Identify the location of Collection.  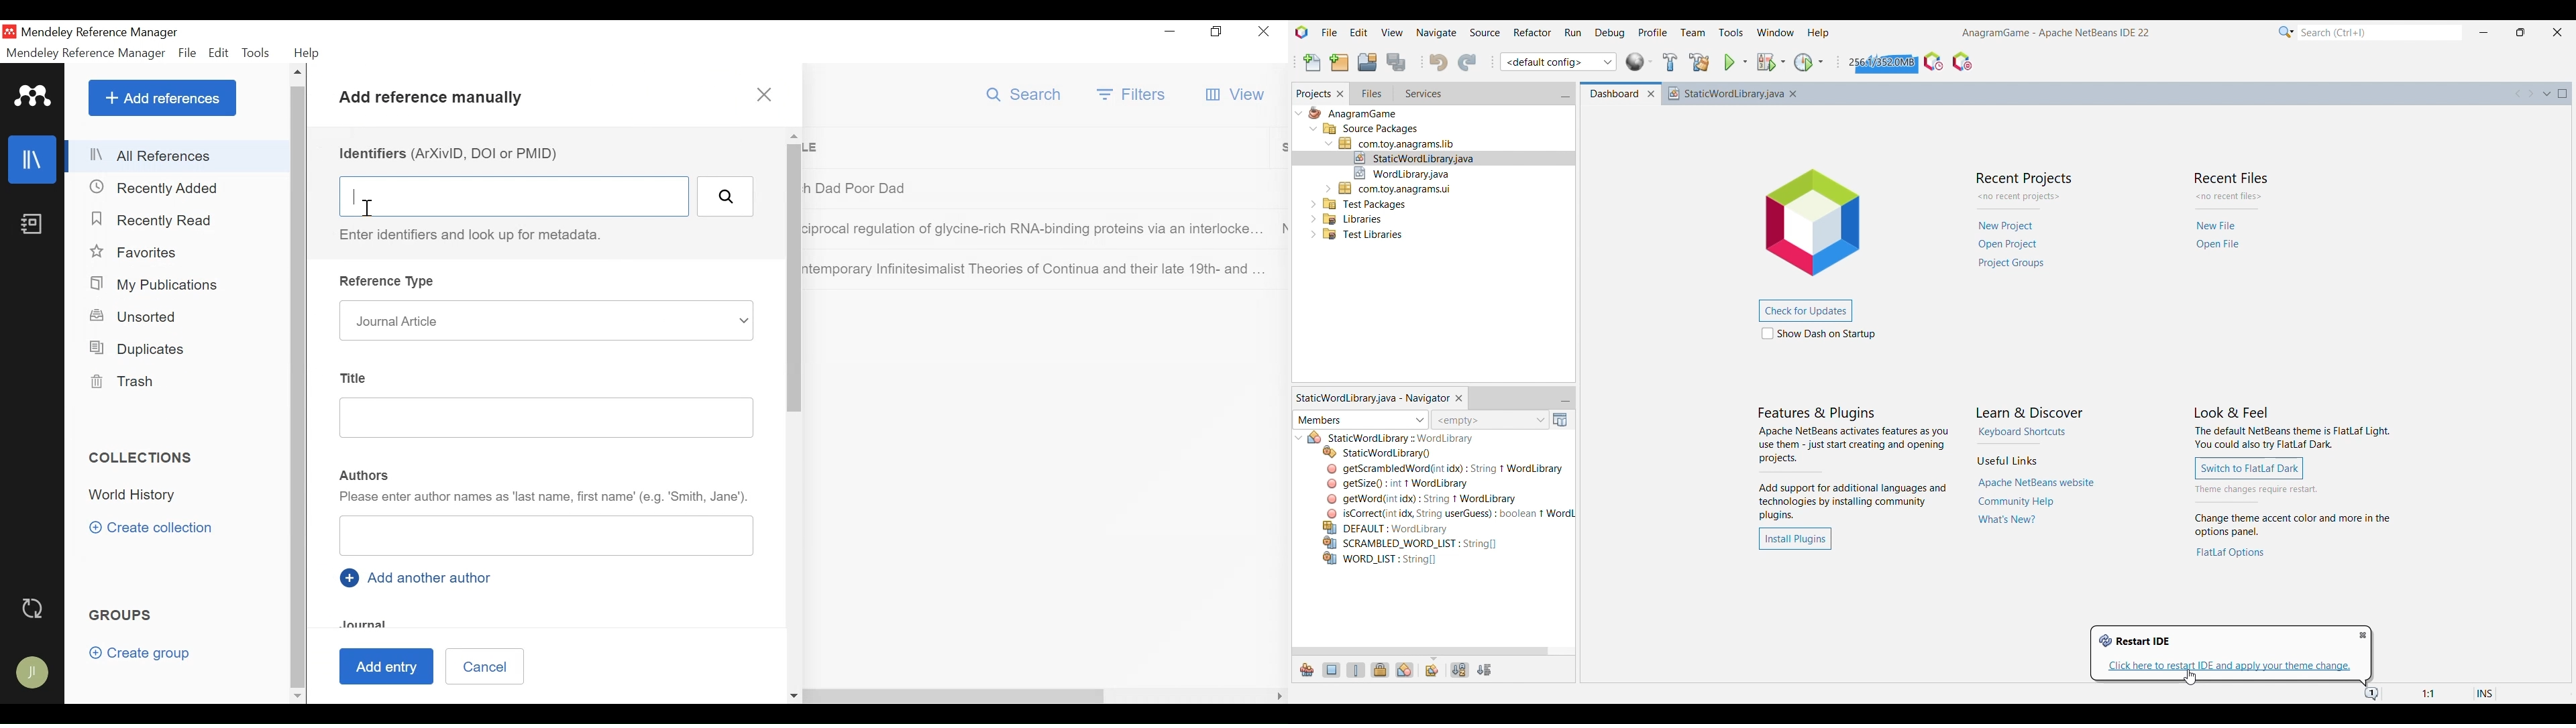
(184, 496).